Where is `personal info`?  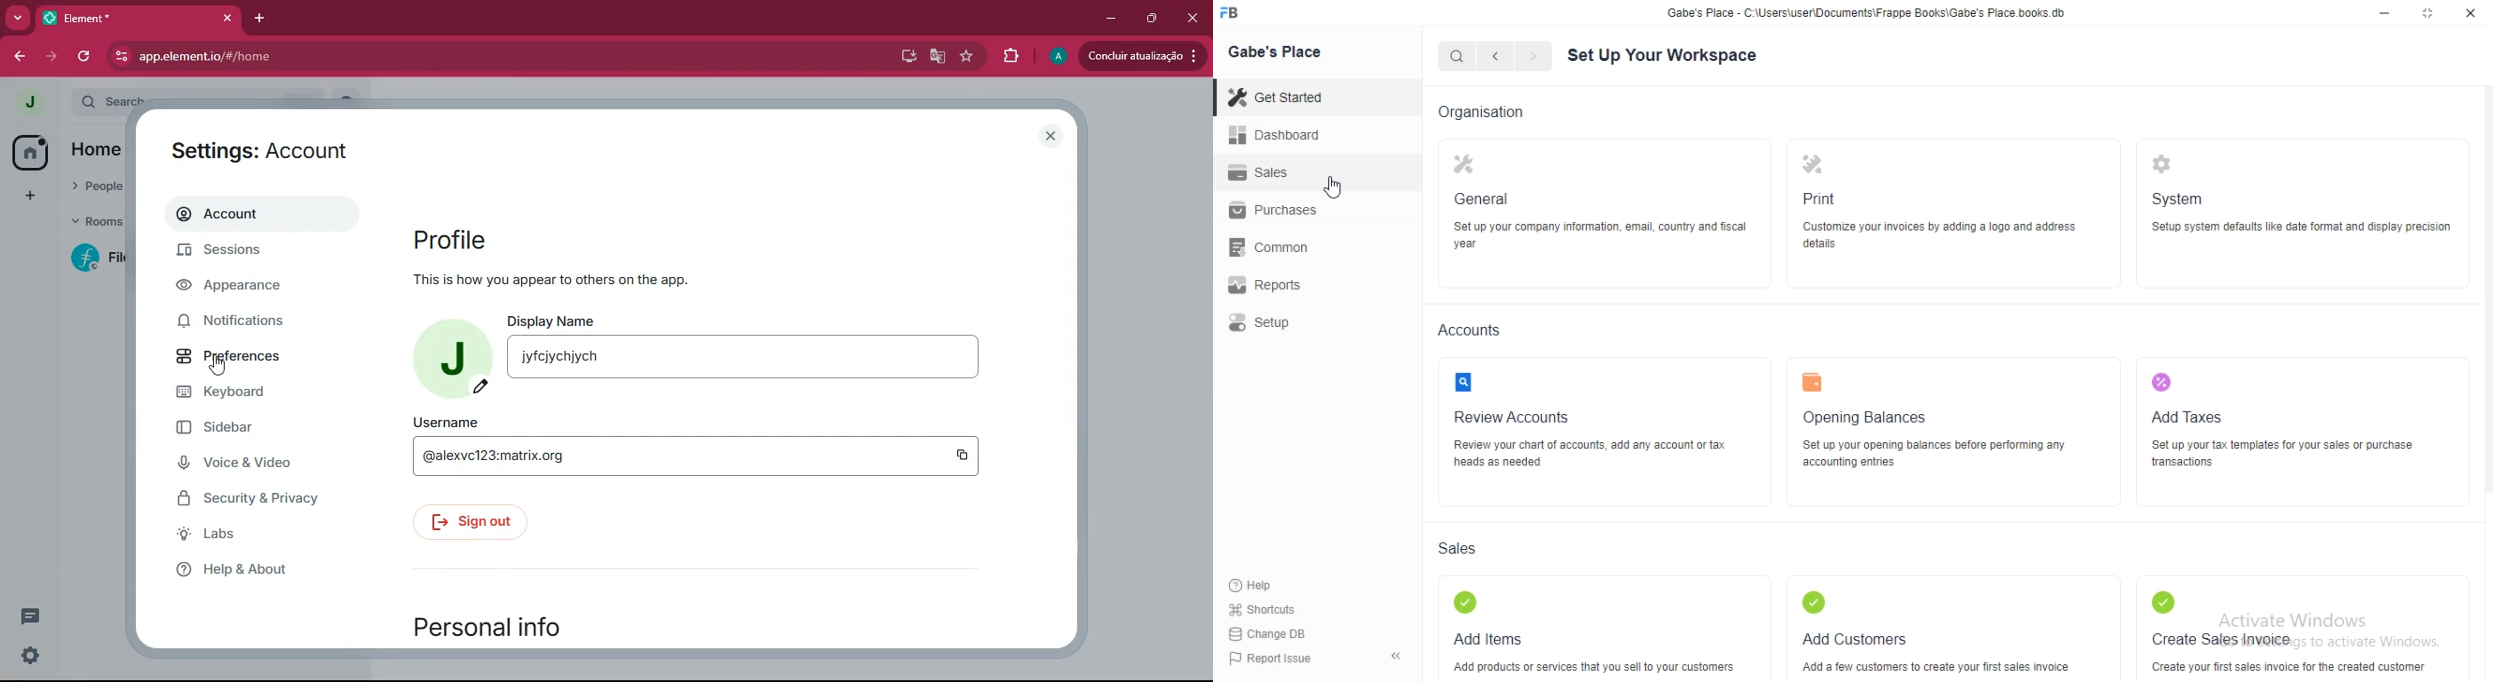
personal info is located at coordinates (495, 628).